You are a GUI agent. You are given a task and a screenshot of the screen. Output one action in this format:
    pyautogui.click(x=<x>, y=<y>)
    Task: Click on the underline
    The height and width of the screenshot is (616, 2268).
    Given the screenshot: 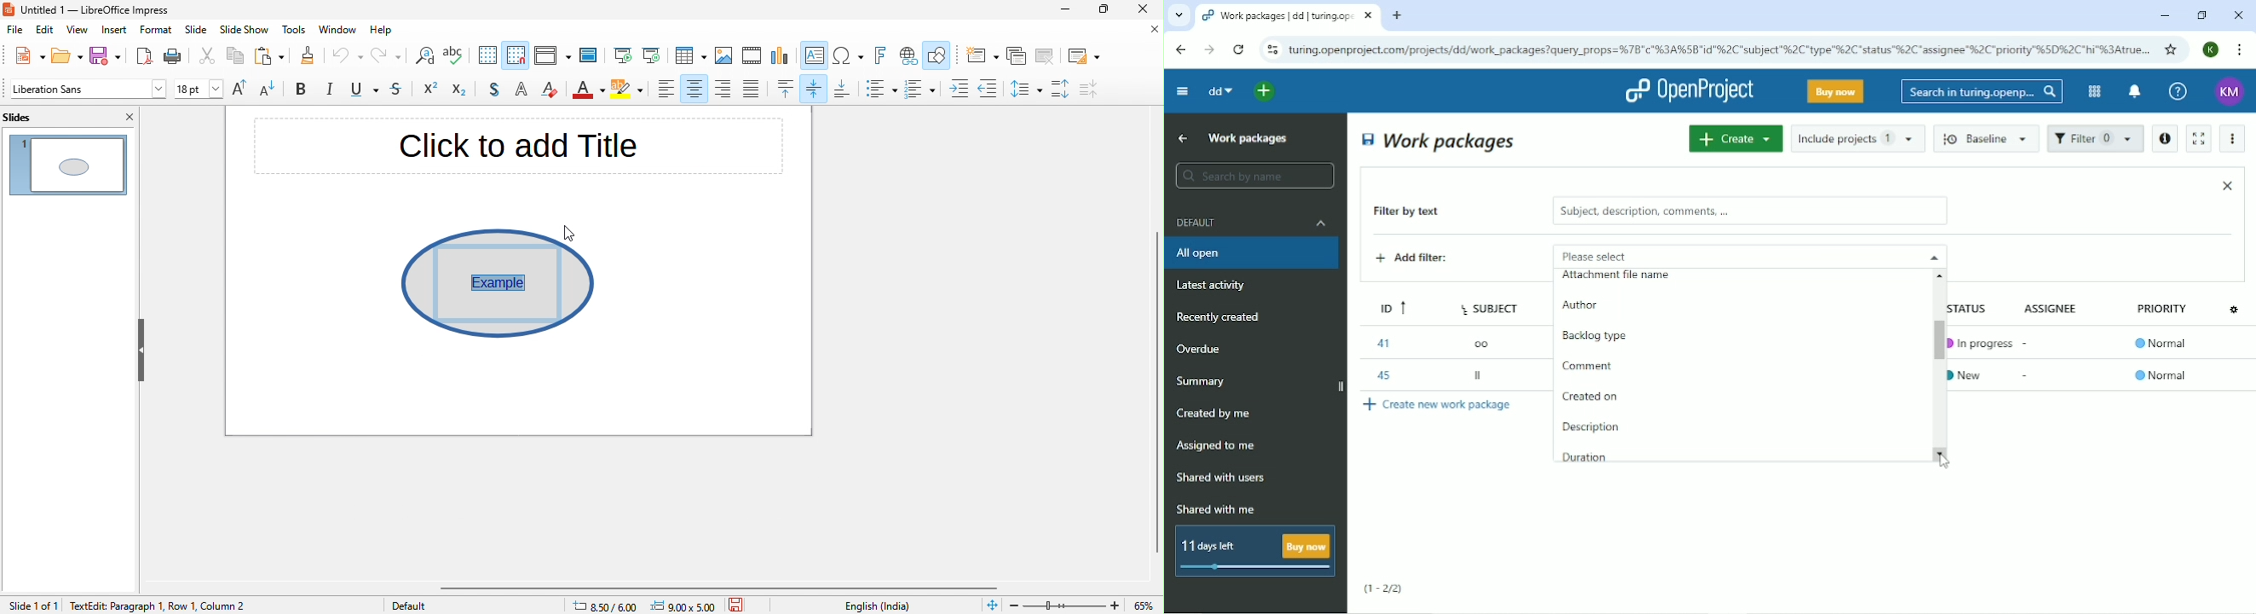 What is the action you would take?
    pyautogui.click(x=367, y=91)
    